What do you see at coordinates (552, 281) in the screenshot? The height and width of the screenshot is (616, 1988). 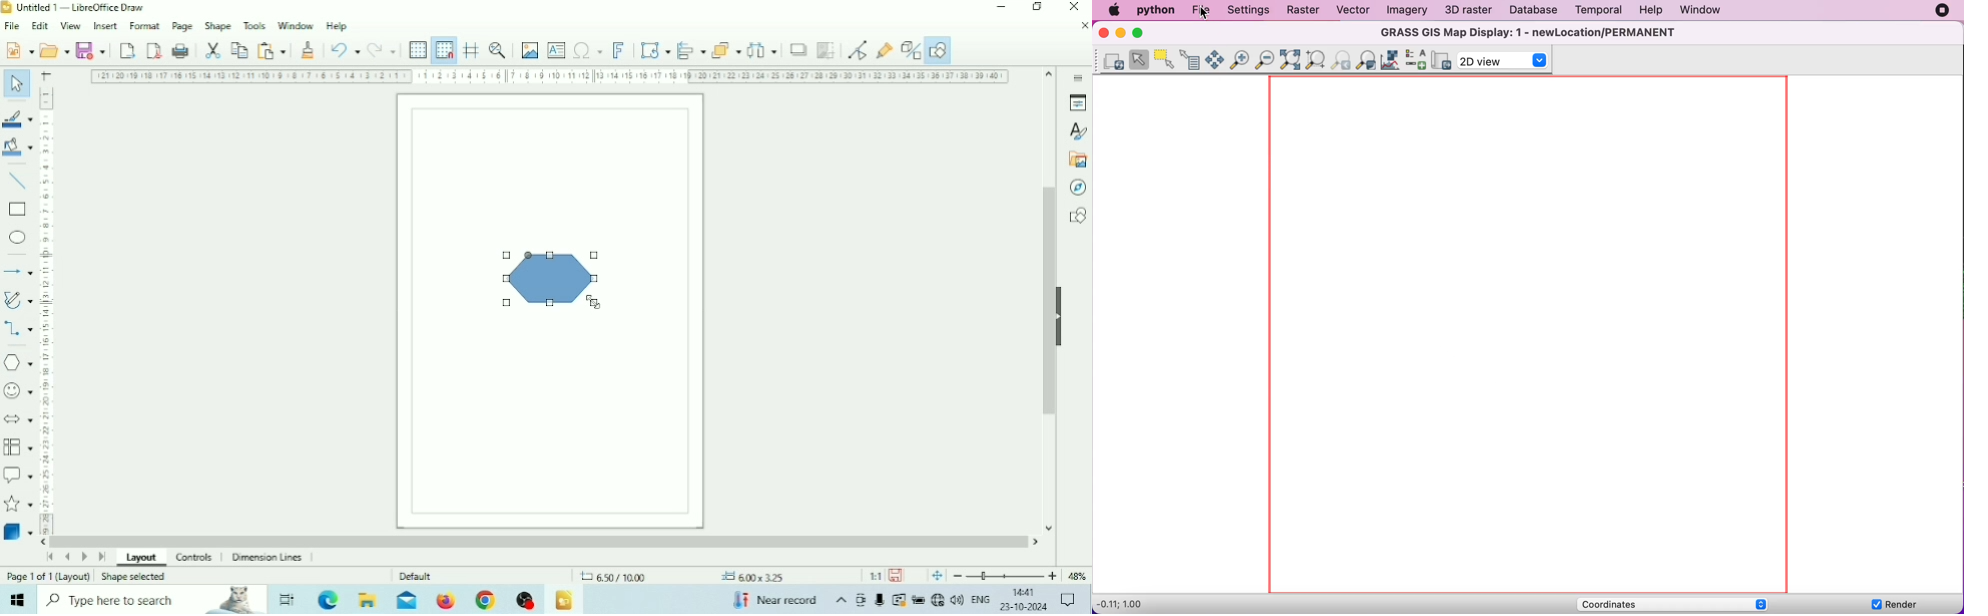 I see `Hexagon` at bounding box center [552, 281].